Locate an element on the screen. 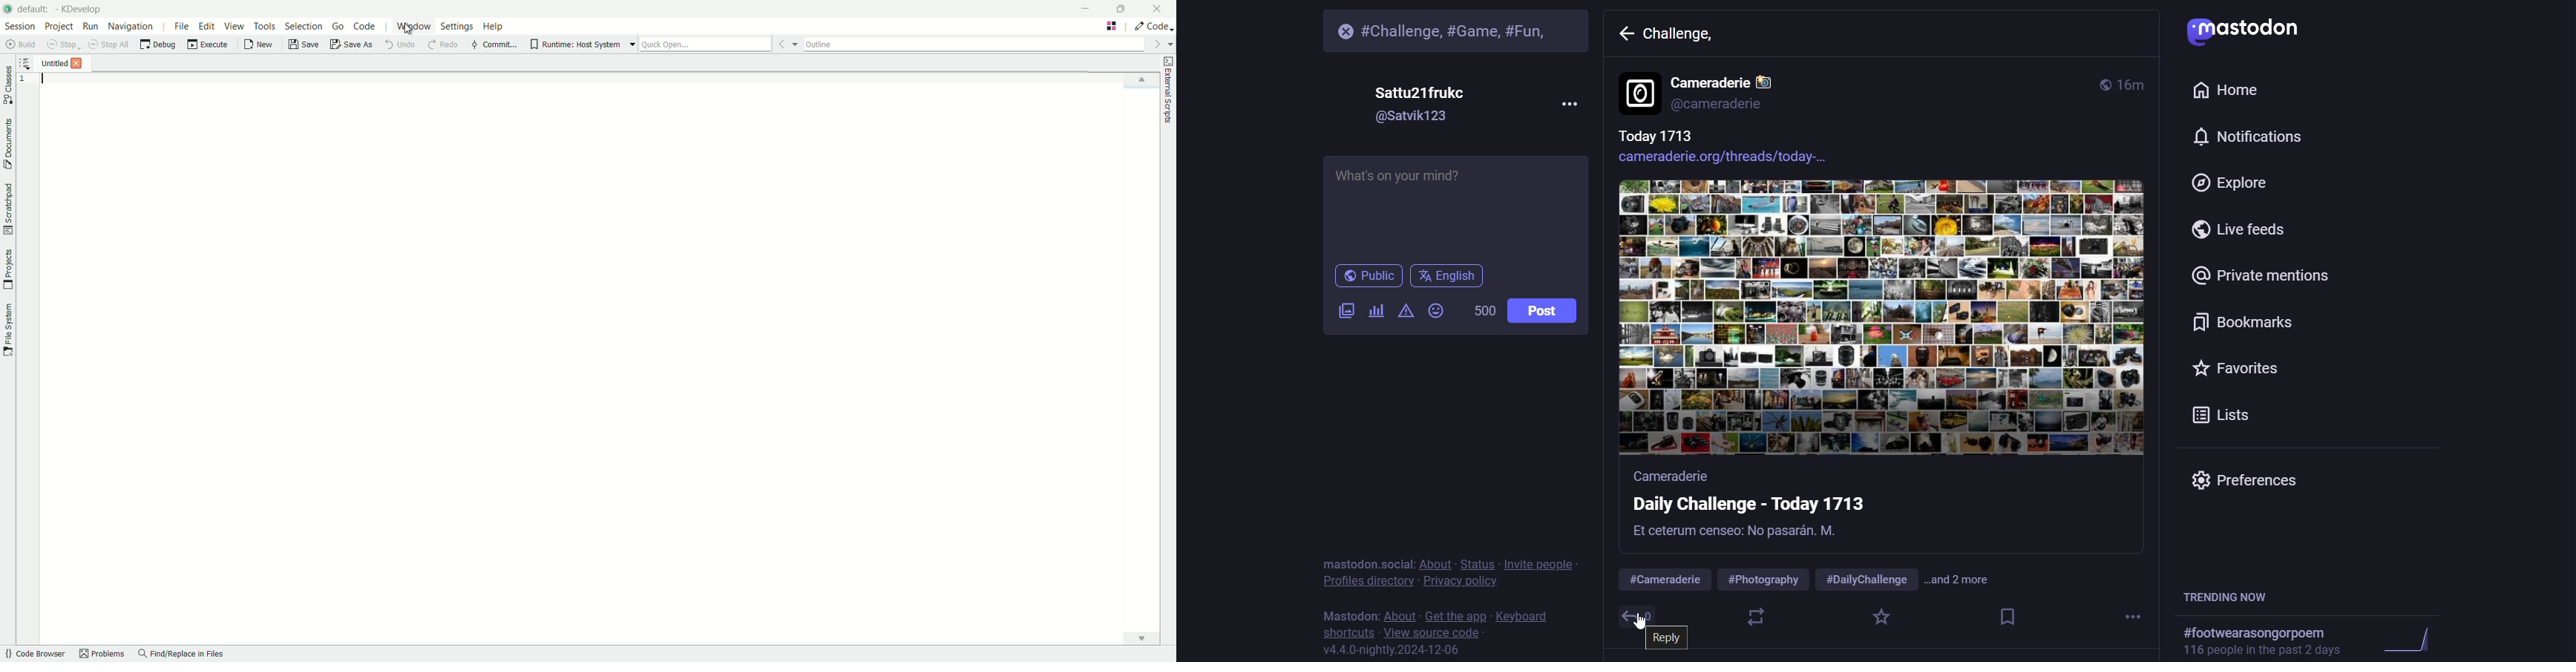  image/video is located at coordinates (1339, 312).